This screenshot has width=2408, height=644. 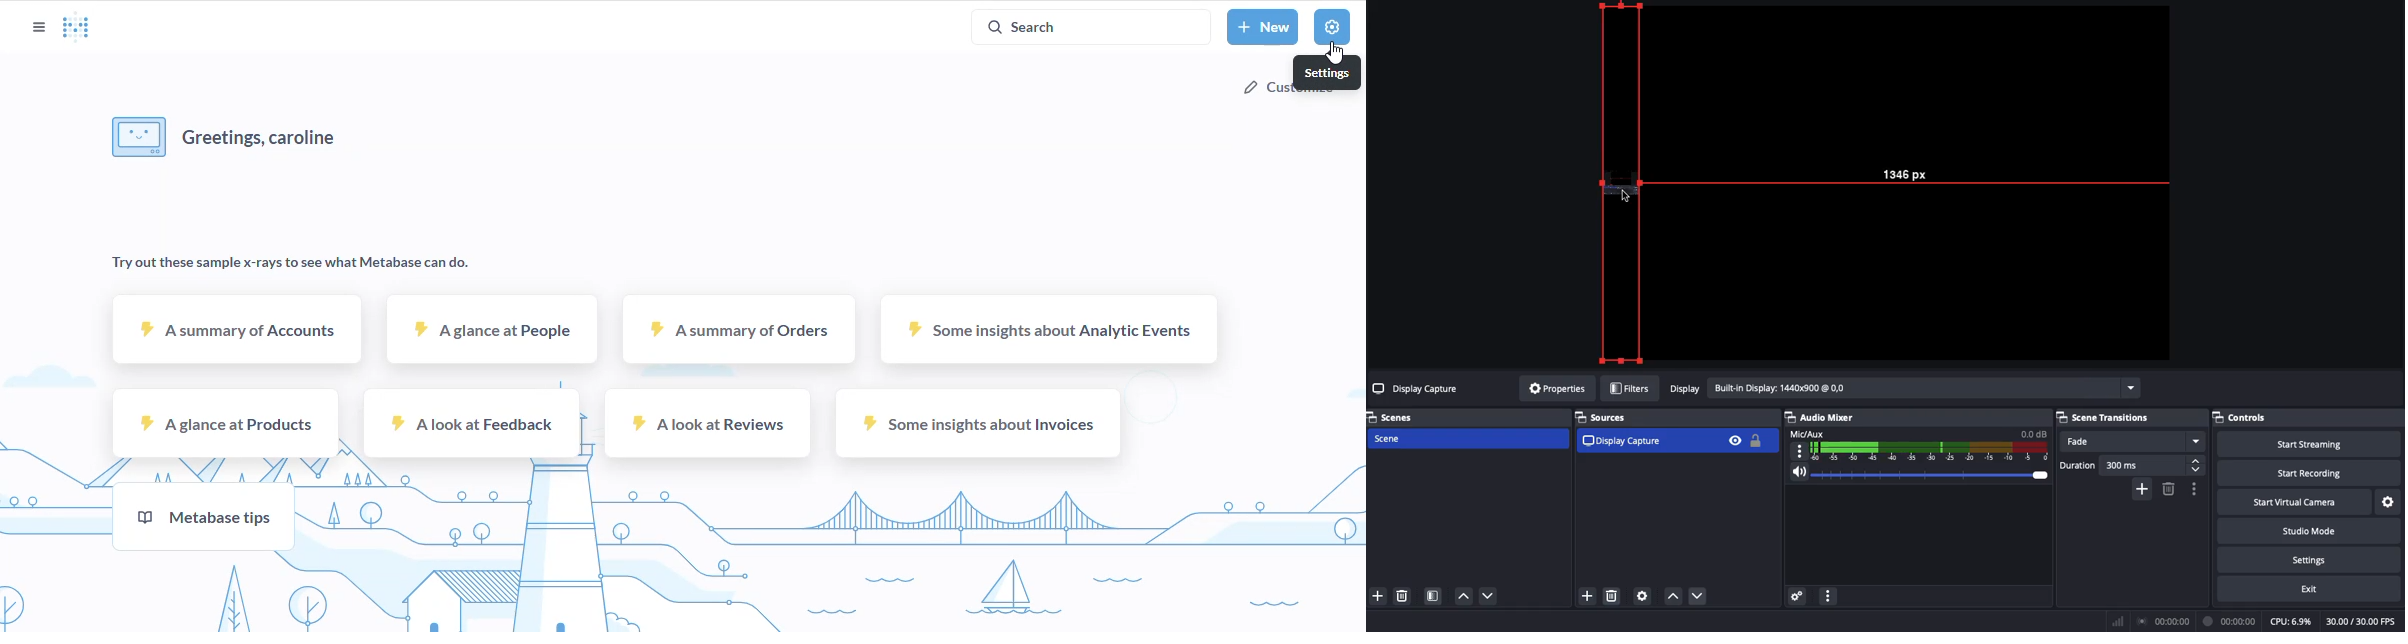 What do you see at coordinates (2309, 417) in the screenshot?
I see `Controls` at bounding box center [2309, 417].